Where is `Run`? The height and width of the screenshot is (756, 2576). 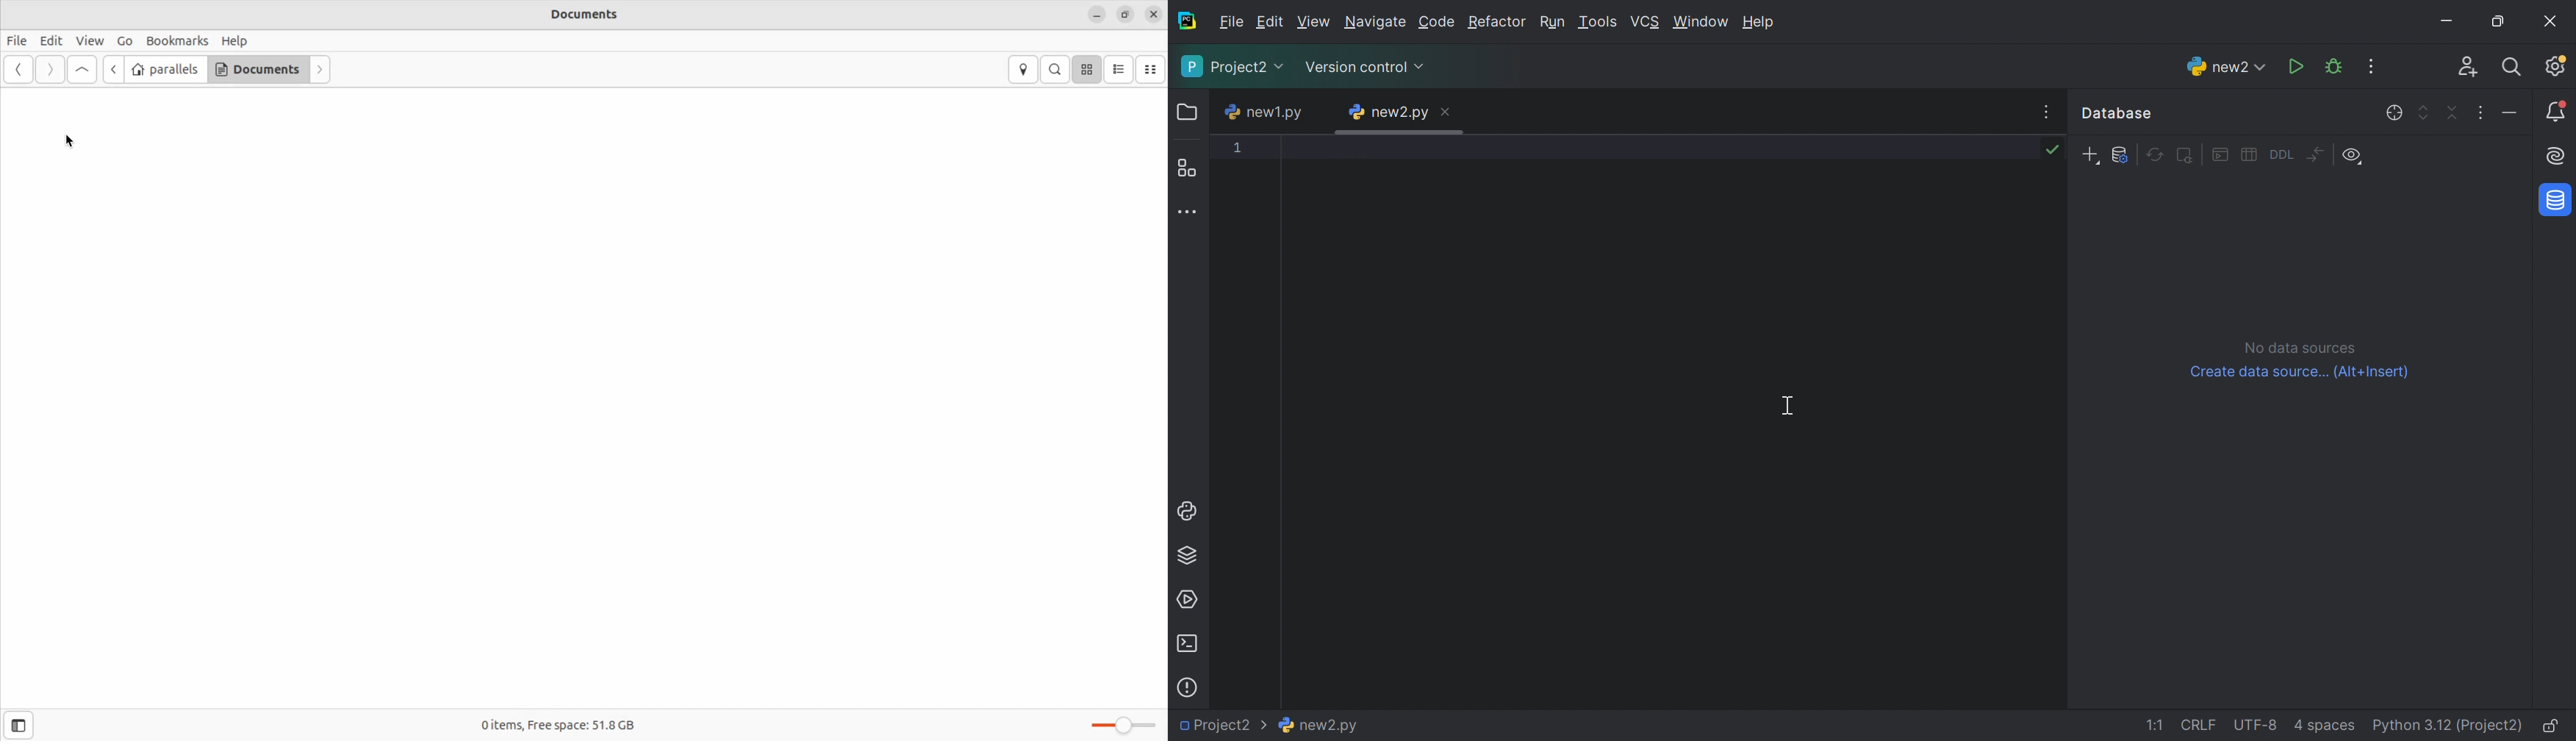
Run is located at coordinates (1551, 20).